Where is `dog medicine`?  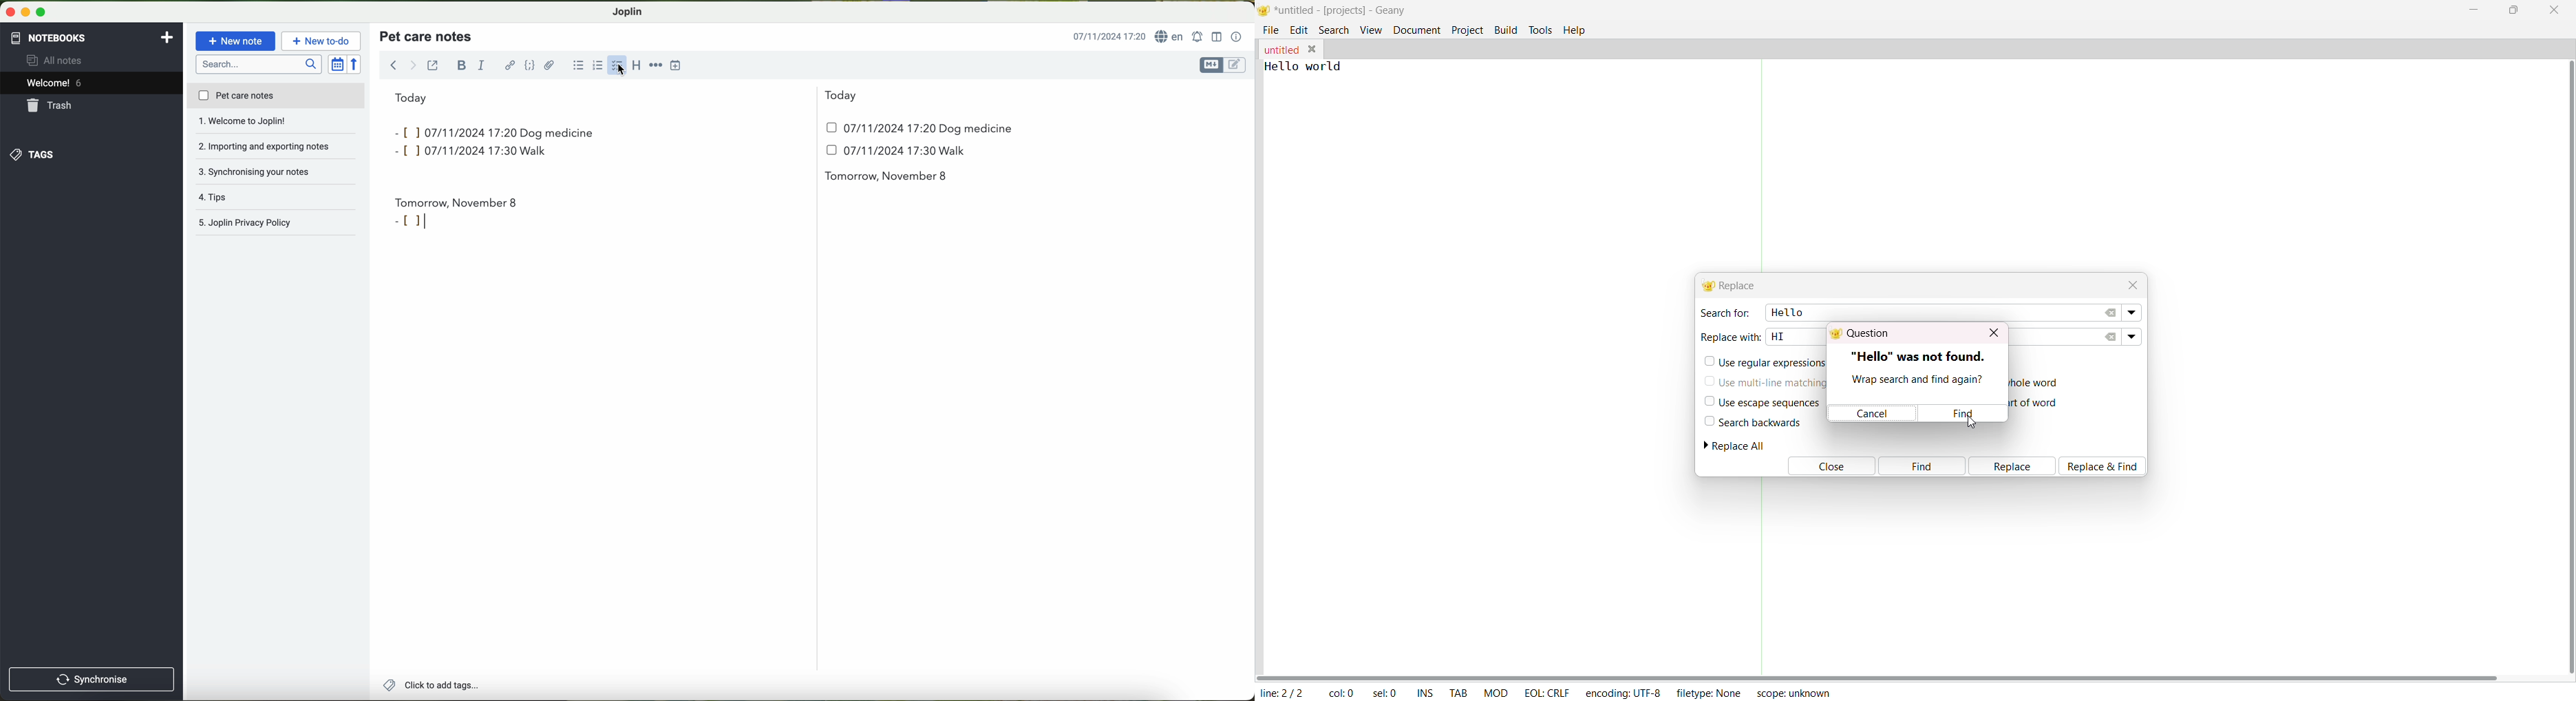
dog medicine is located at coordinates (976, 129).